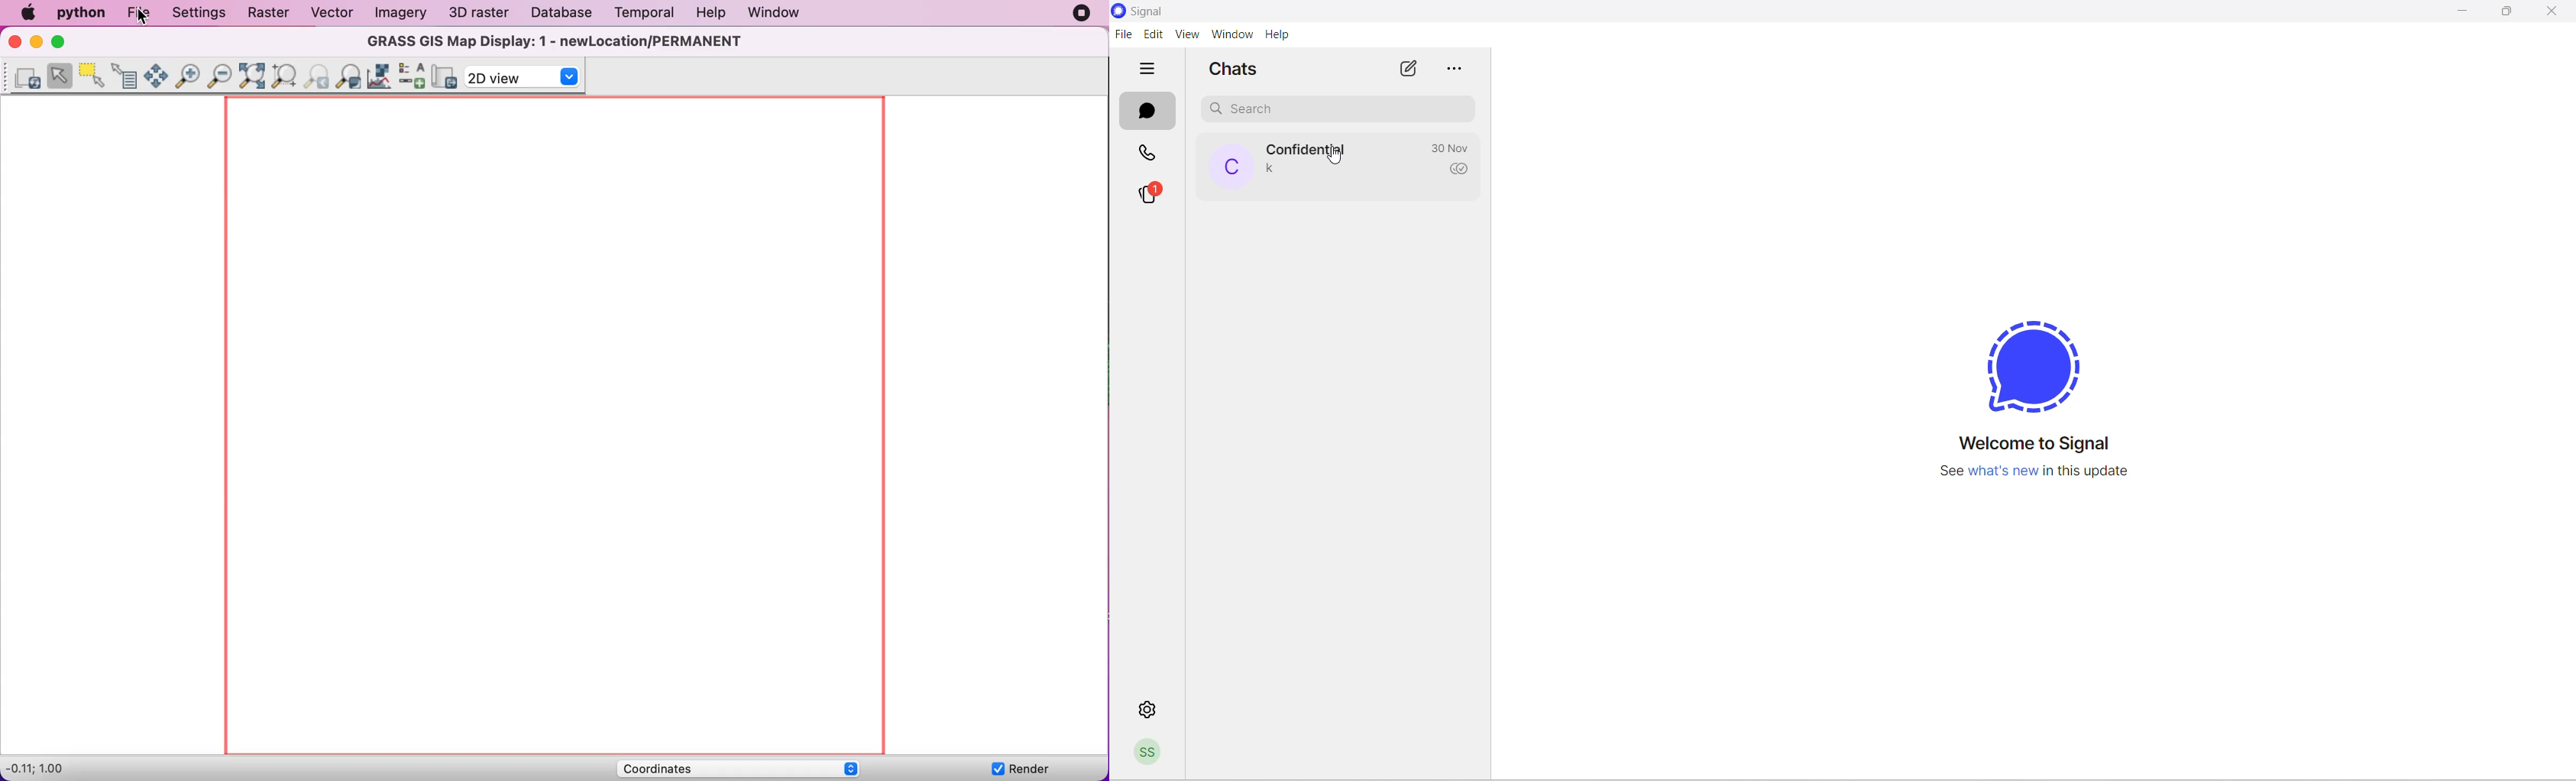 The height and width of the screenshot is (784, 2576). What do you see at coordinates (1144, 67) in the screenshot?
I see `hide tabs` at bounding box center [1144, 67].